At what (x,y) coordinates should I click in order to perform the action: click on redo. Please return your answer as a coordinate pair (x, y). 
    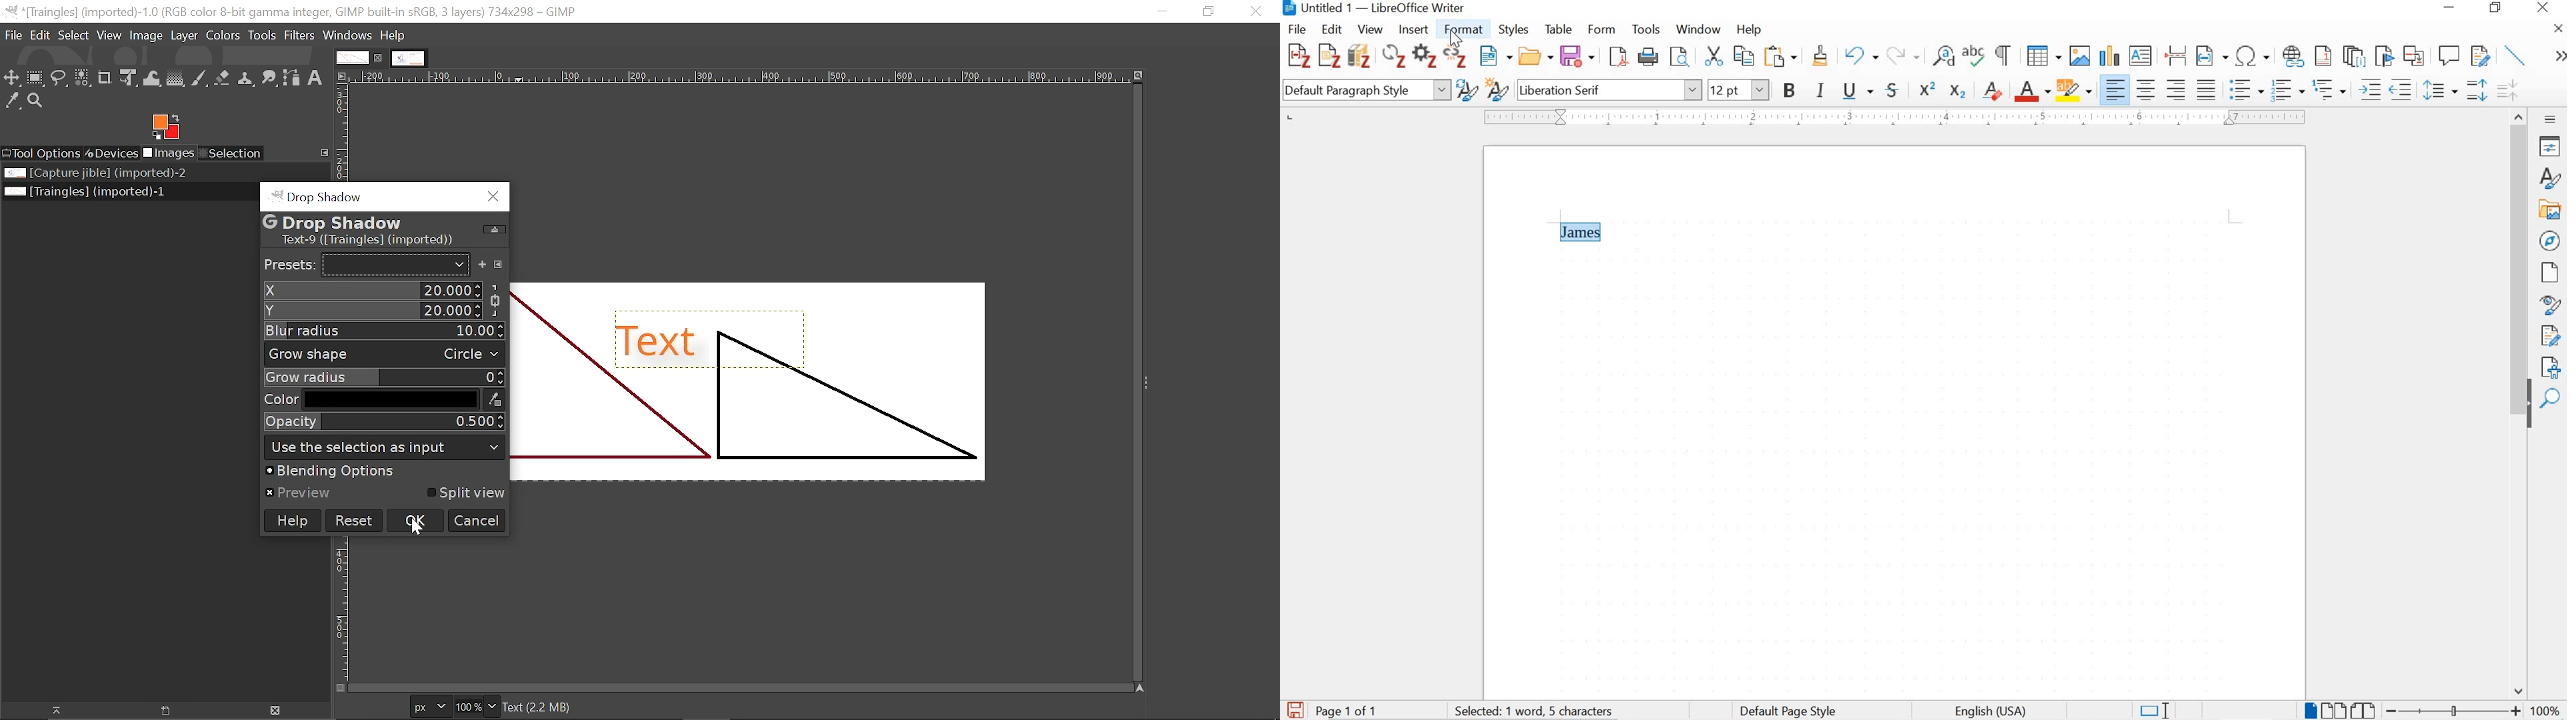
    Looking at the image, I should click on (1903, 54).